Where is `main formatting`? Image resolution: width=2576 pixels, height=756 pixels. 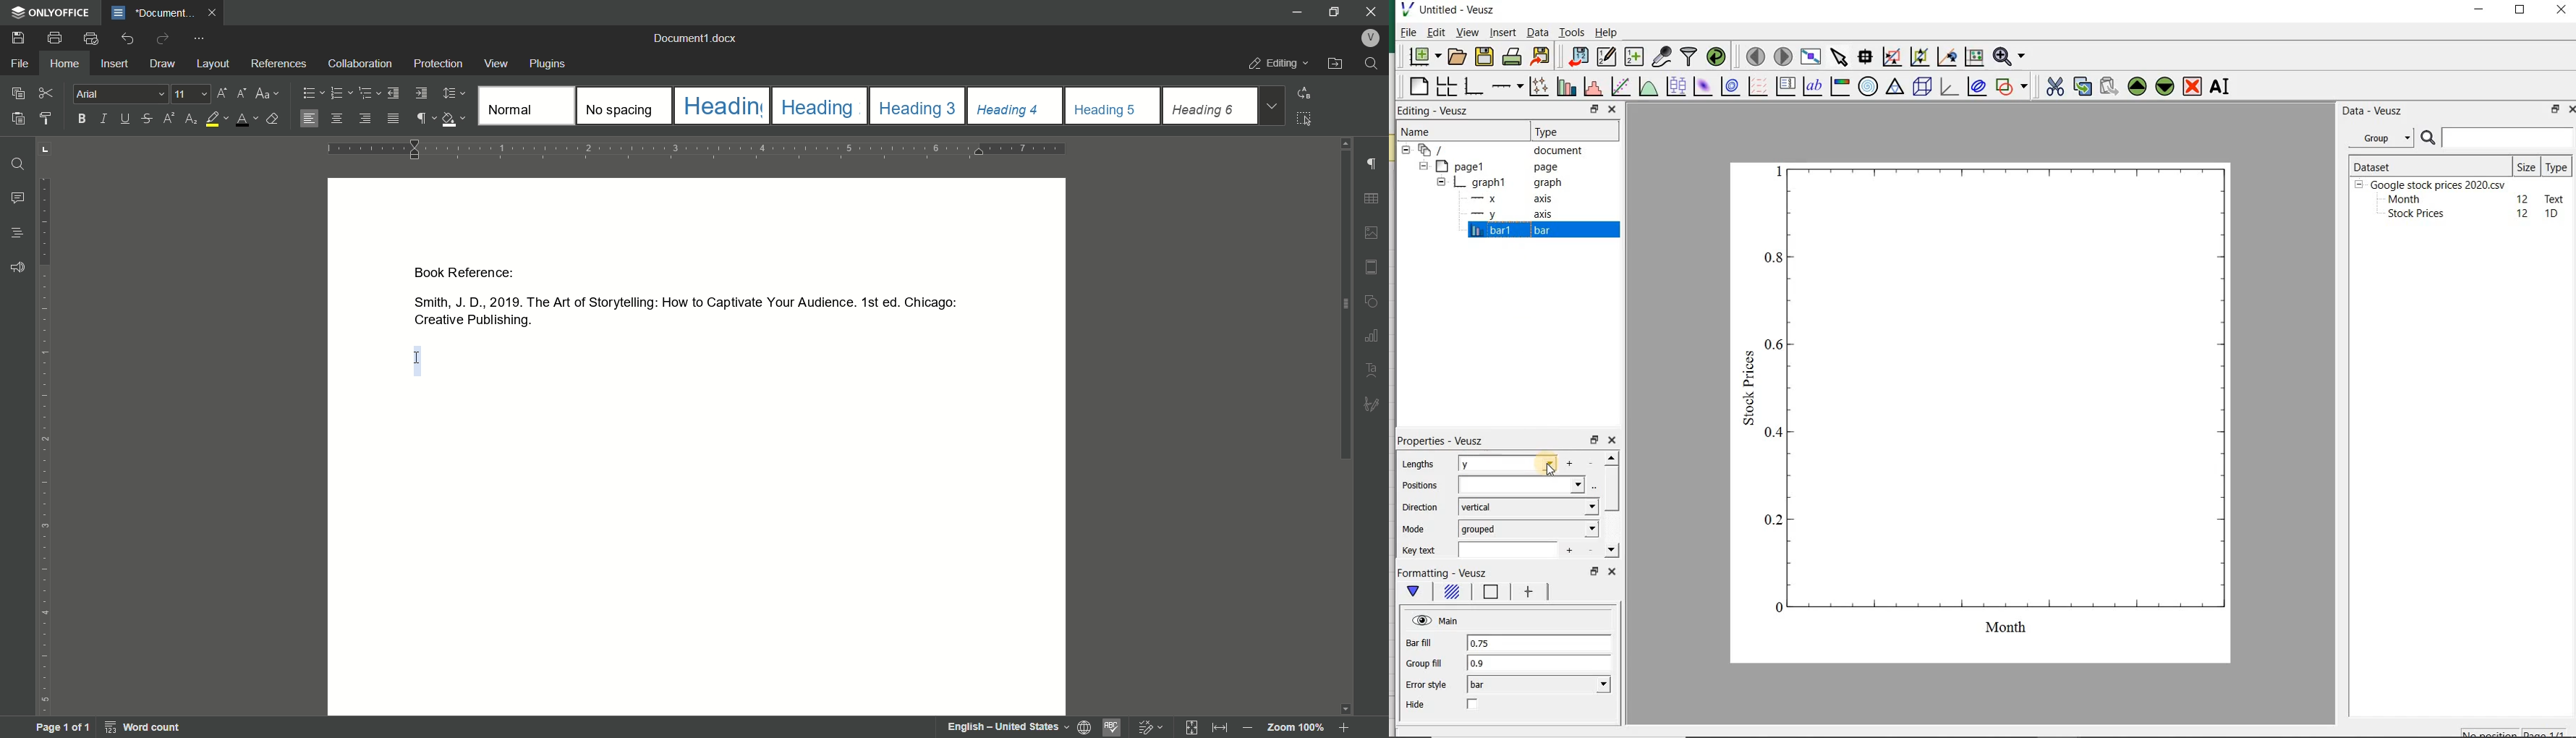
main formatting is located at coordinates (1414, 591).